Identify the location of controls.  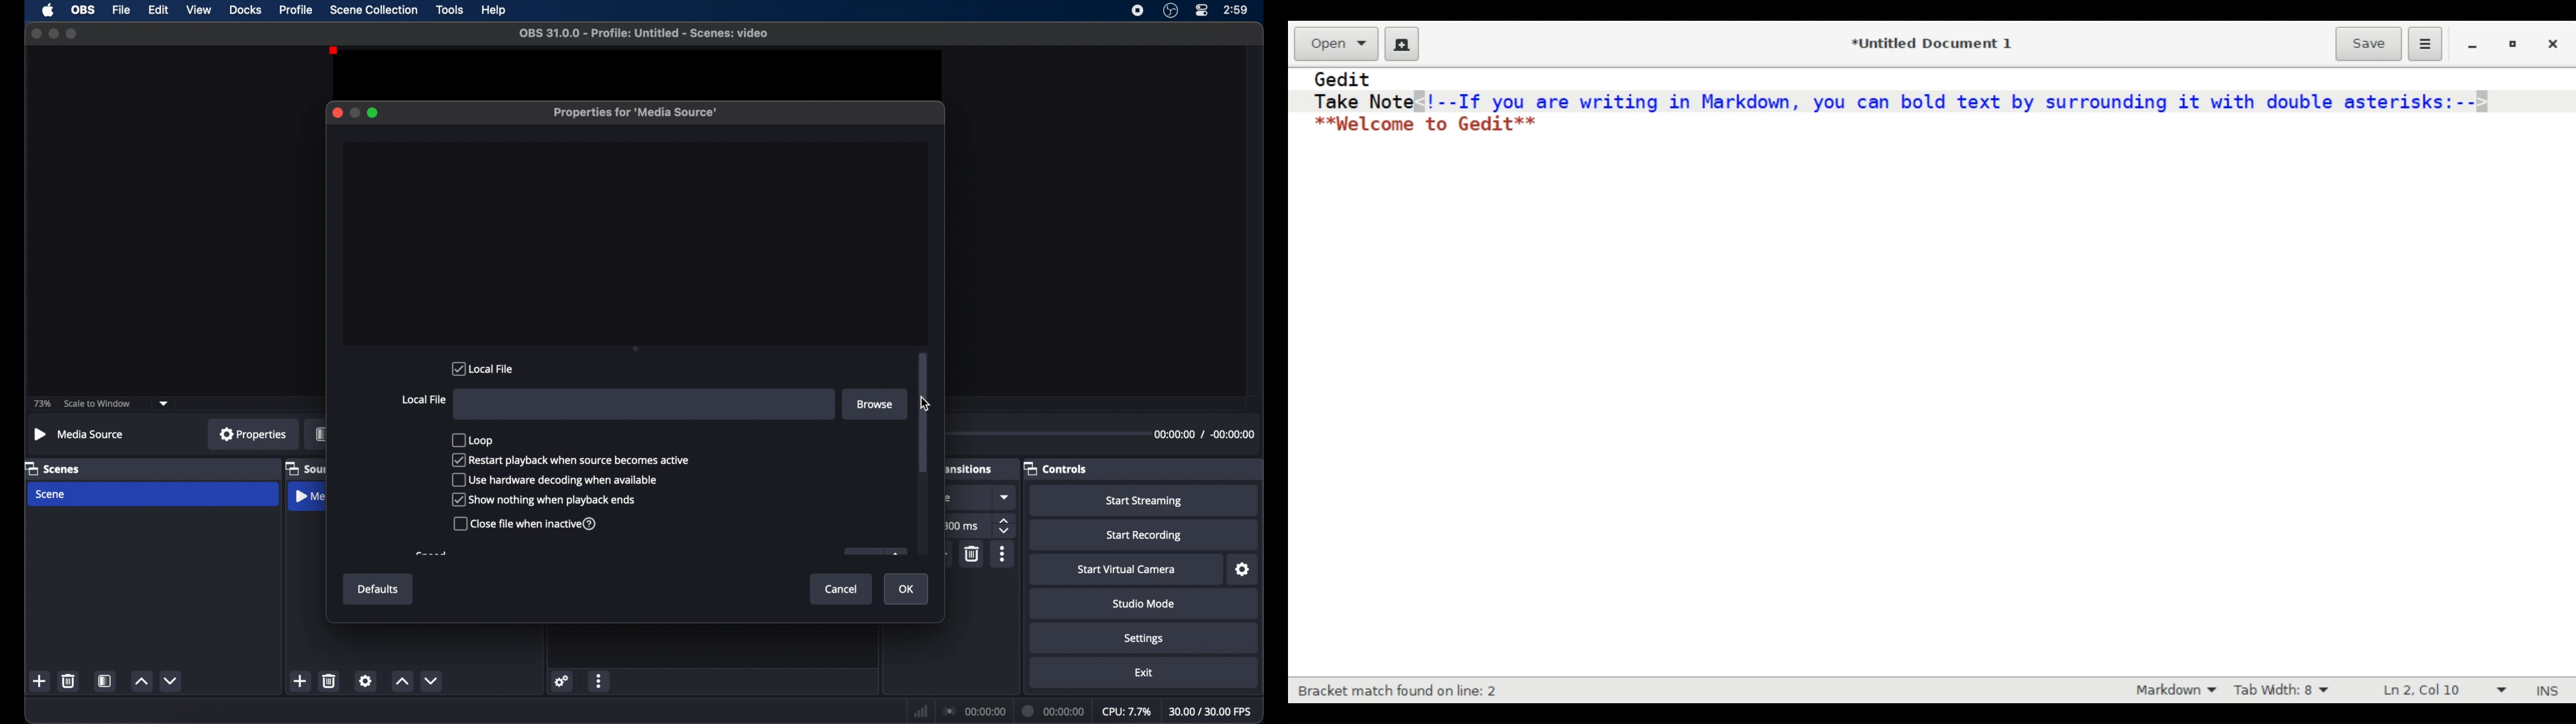
(1055, 468).